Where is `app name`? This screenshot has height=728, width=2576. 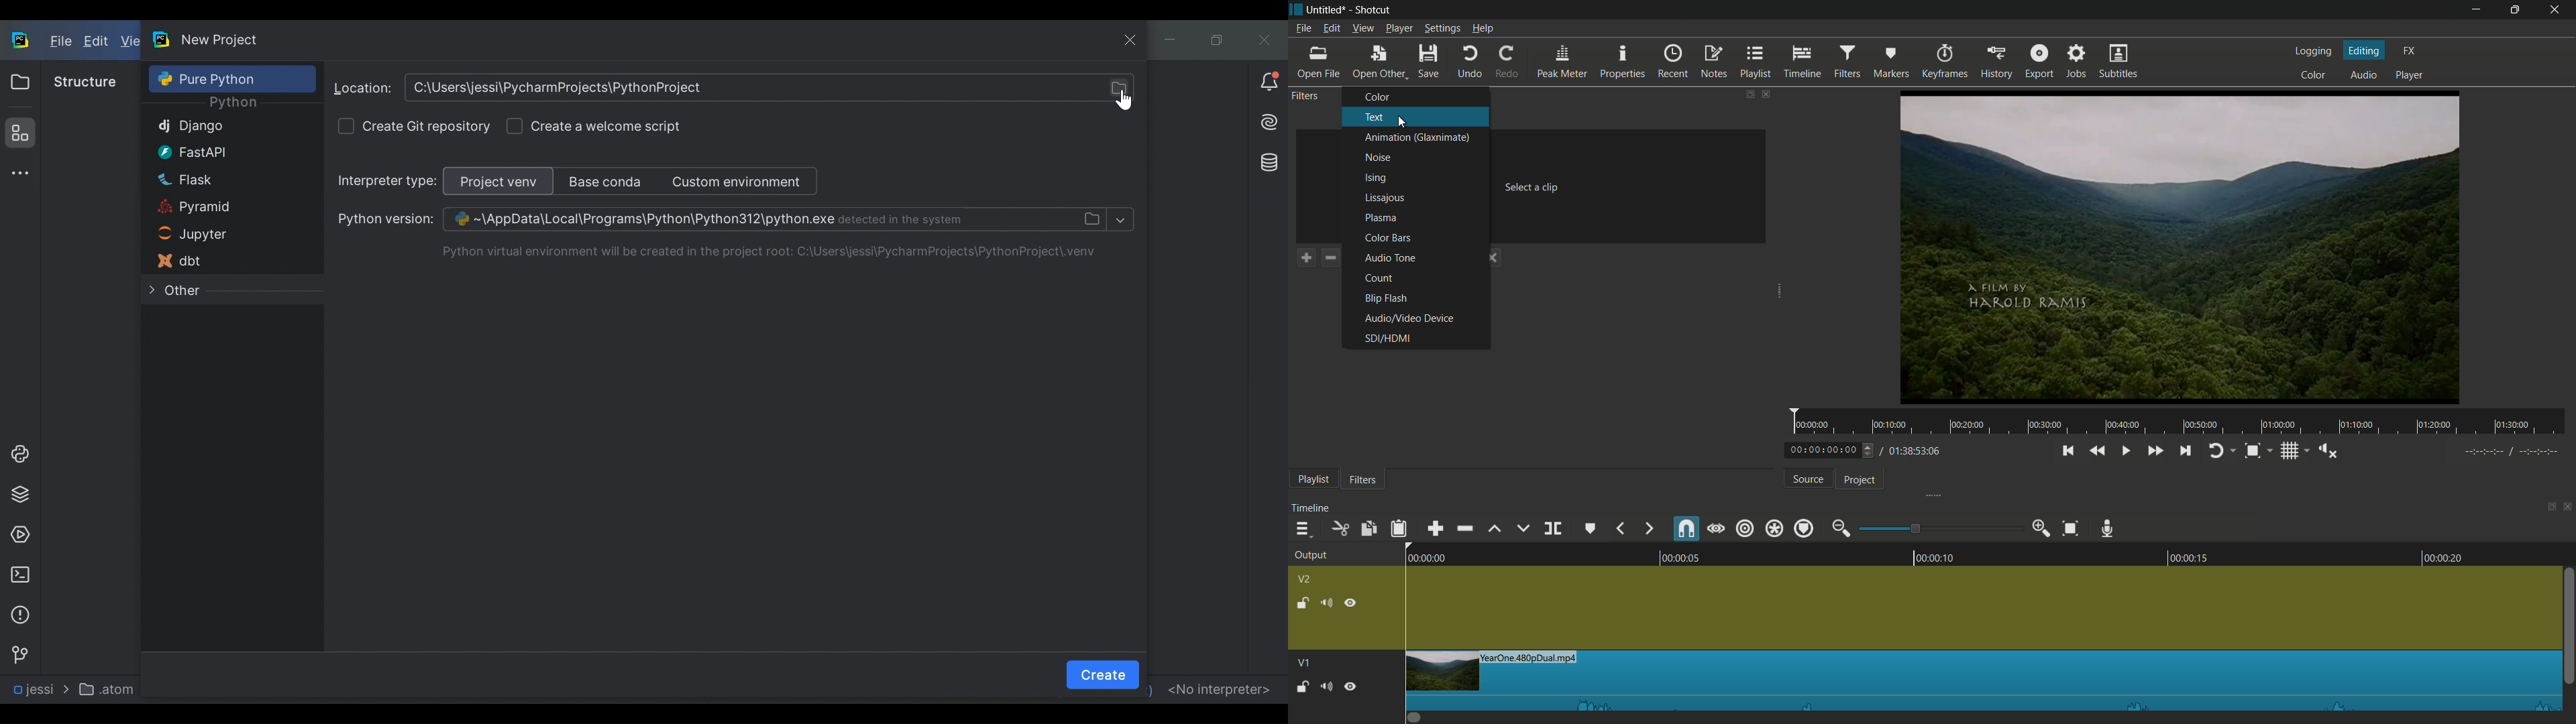
app name is located at coordinates (1375, 9).